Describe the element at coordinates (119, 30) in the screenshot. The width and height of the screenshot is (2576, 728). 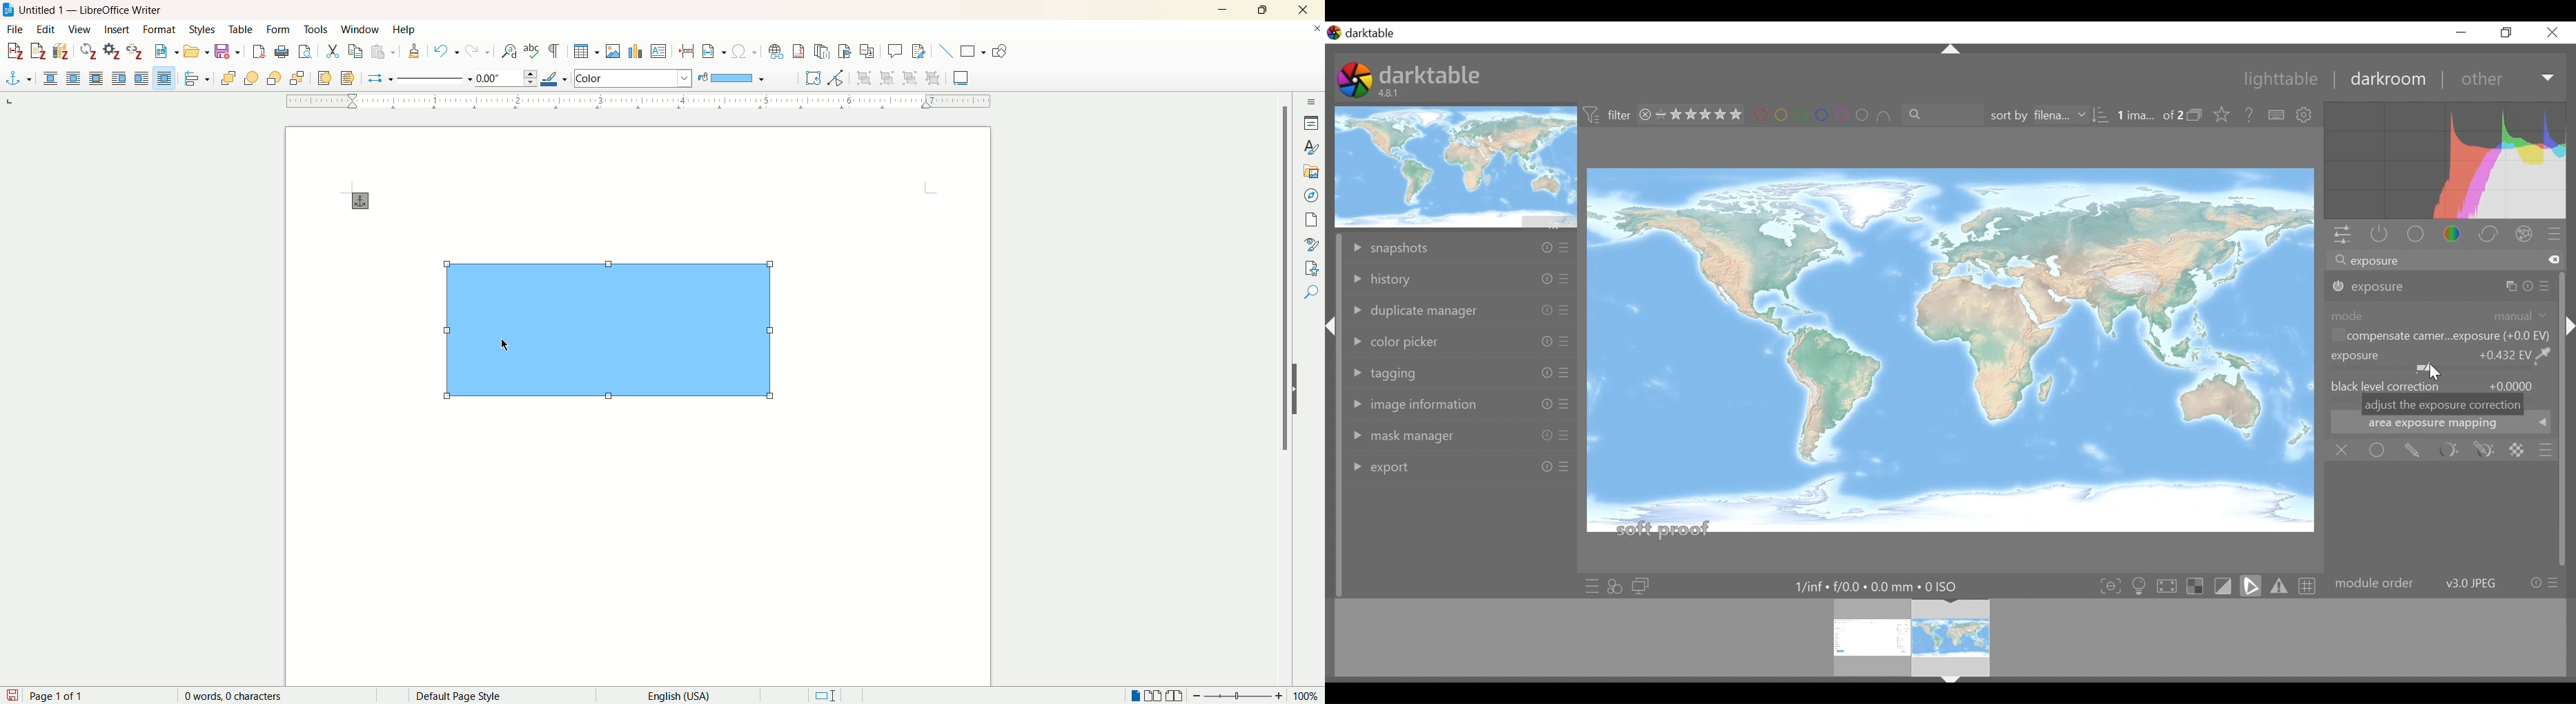
I see `insert` at that location.